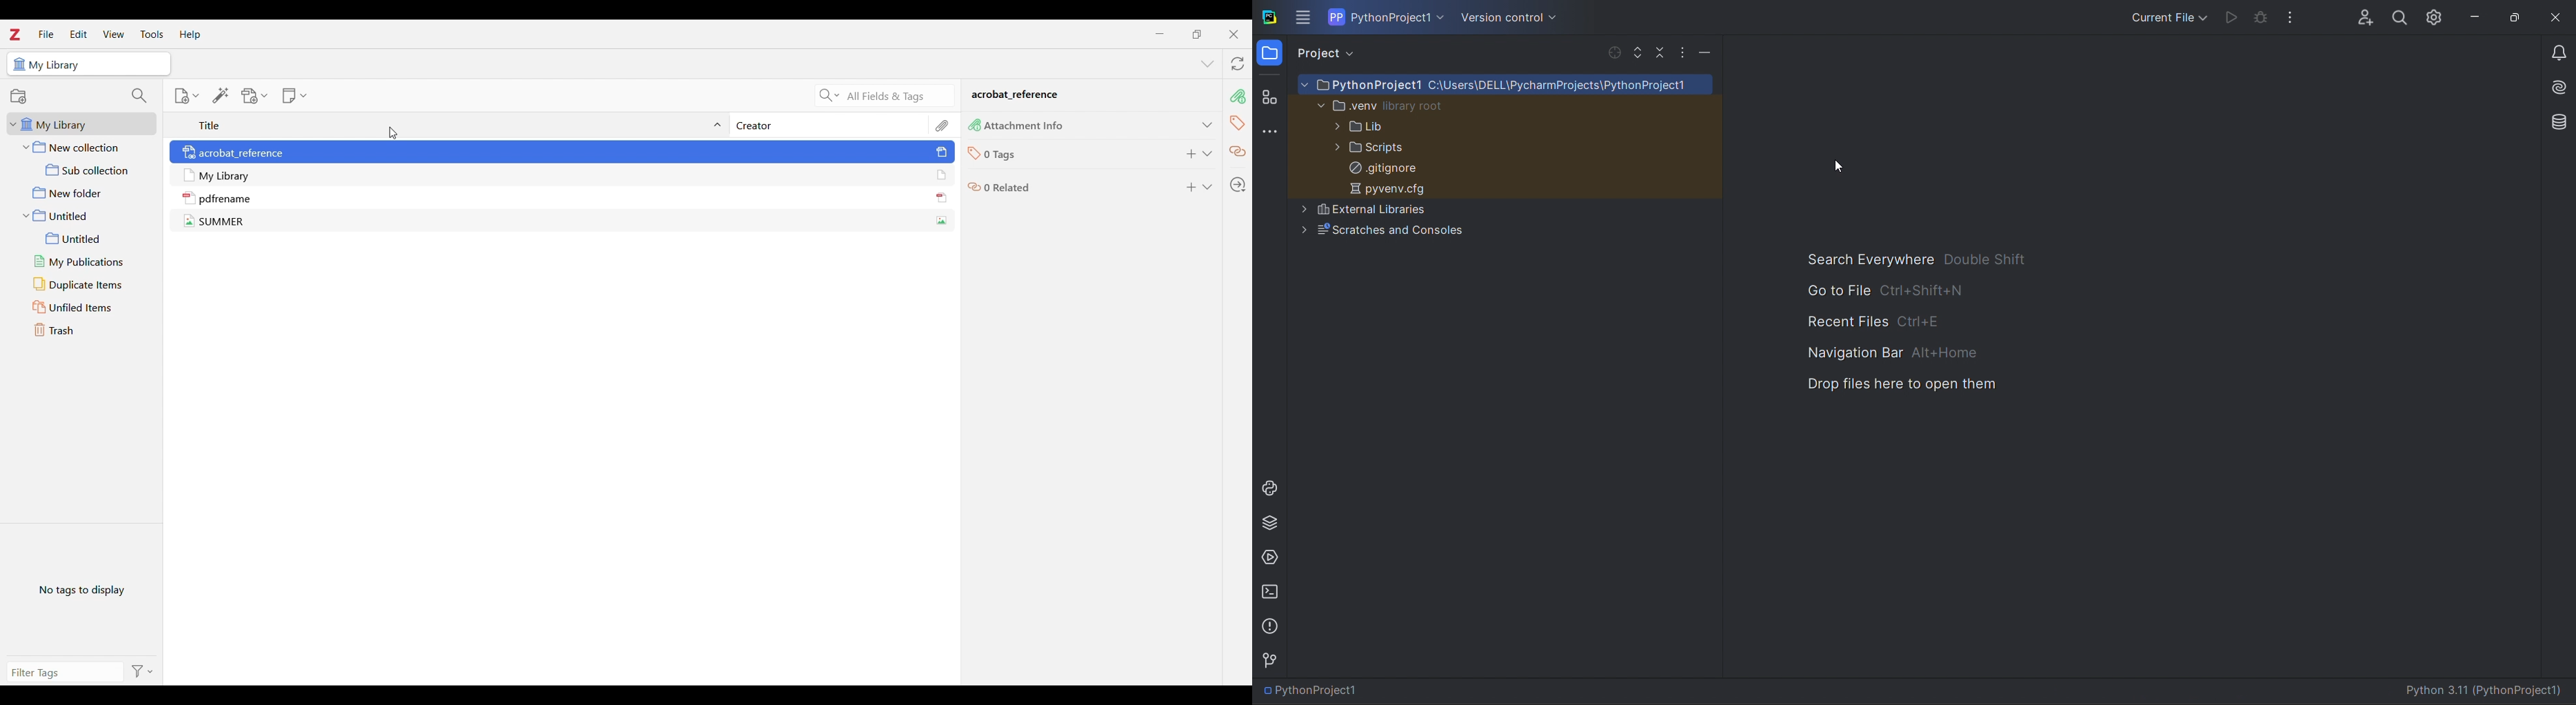 The image size is (2576, 728). What do you see at coordinates (1017, 95) in the screenshot?
I see `acrobat _reference` at bounding box center [1017, 95].